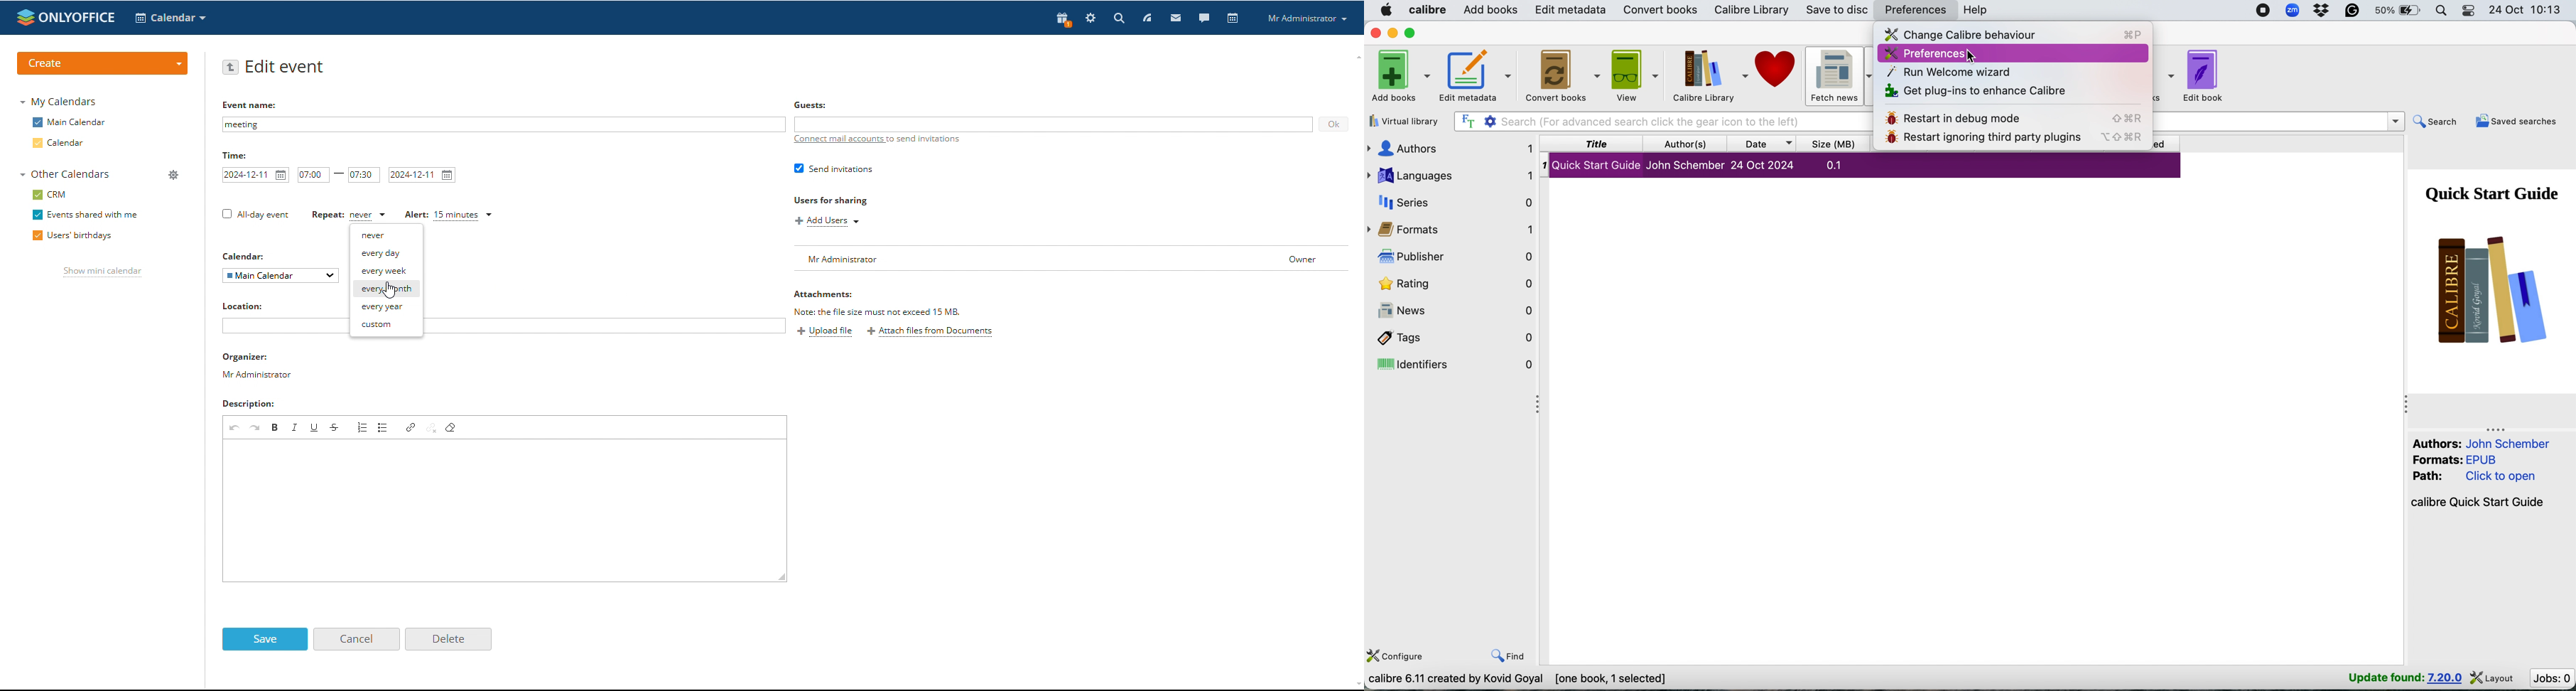  What do you see at coordinates (2399, 12) in the screenshot?
I see `battery` at bounding box center [2399, 12].